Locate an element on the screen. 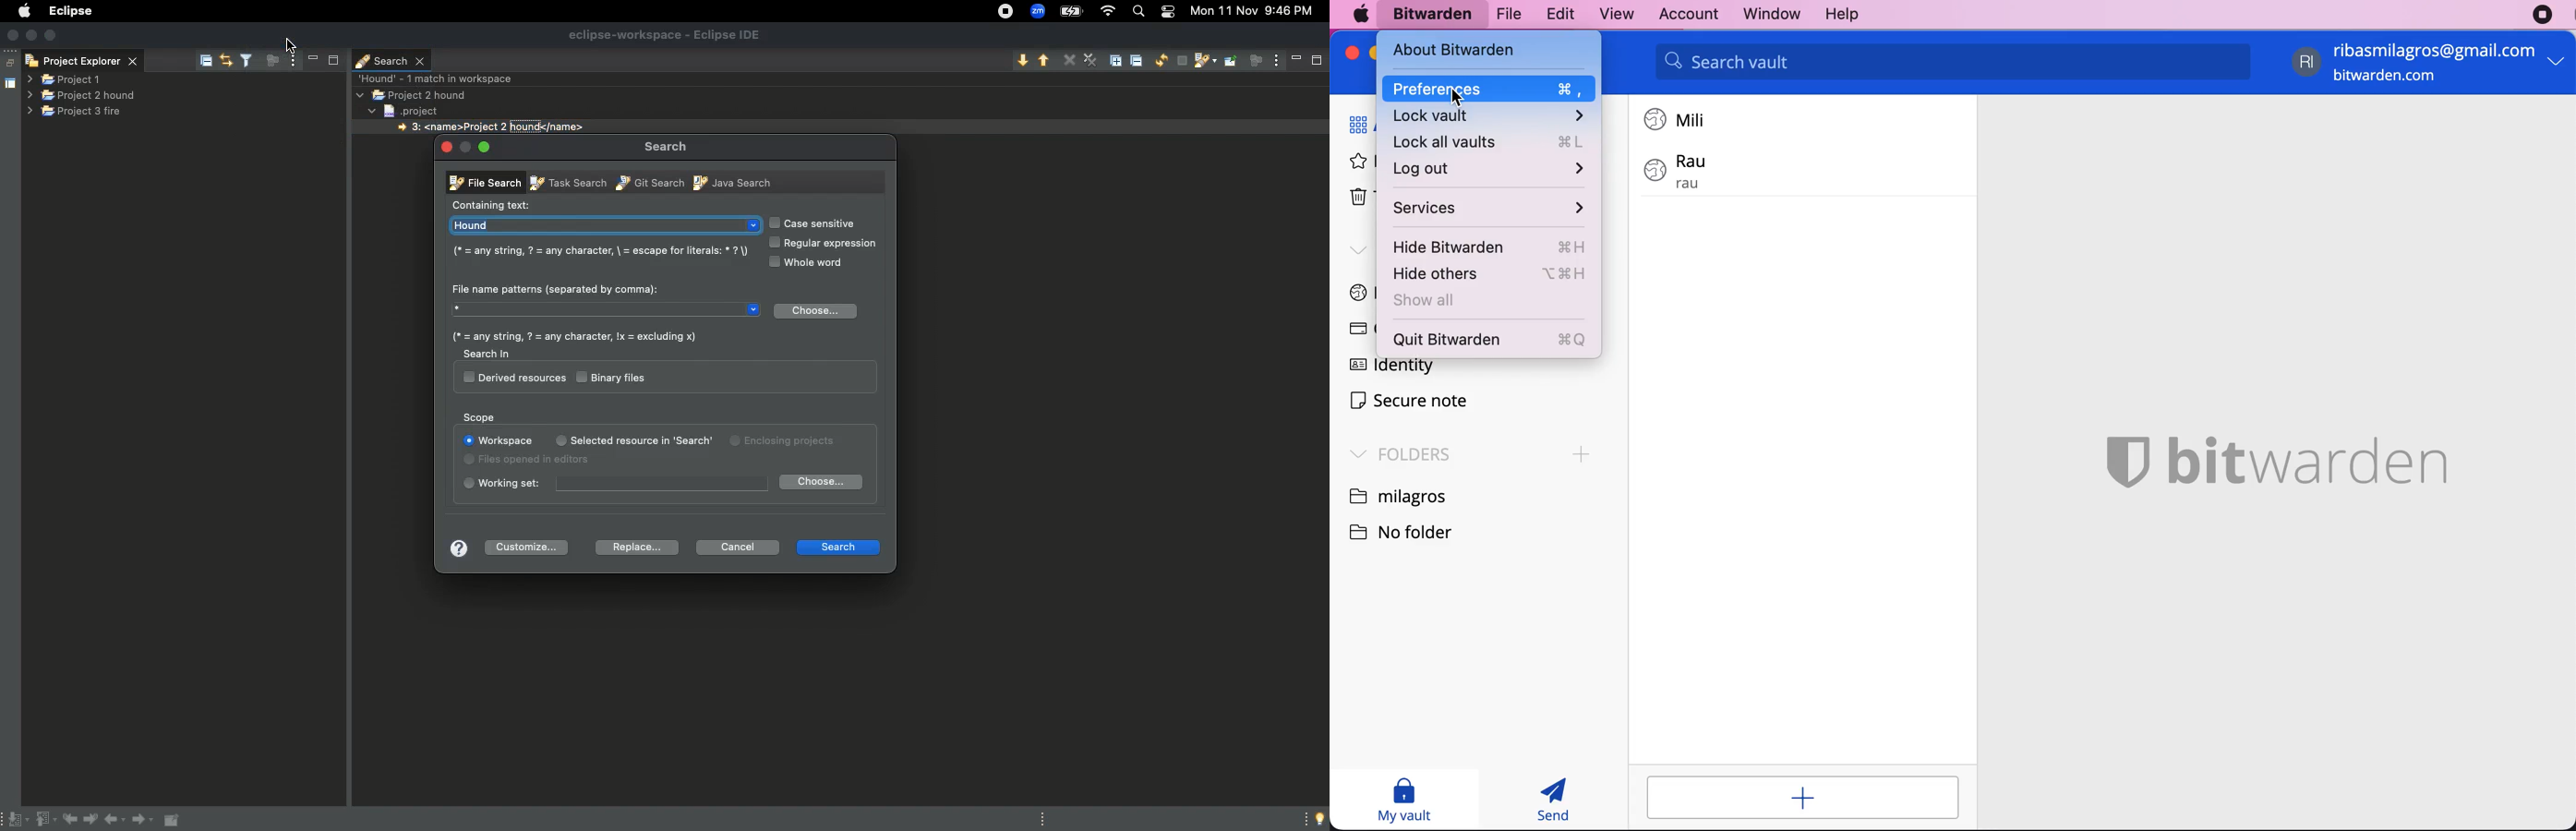 Image resolution: width=2576 pixels, height=840 pixels. minimise is located at coordinates (465, 146).